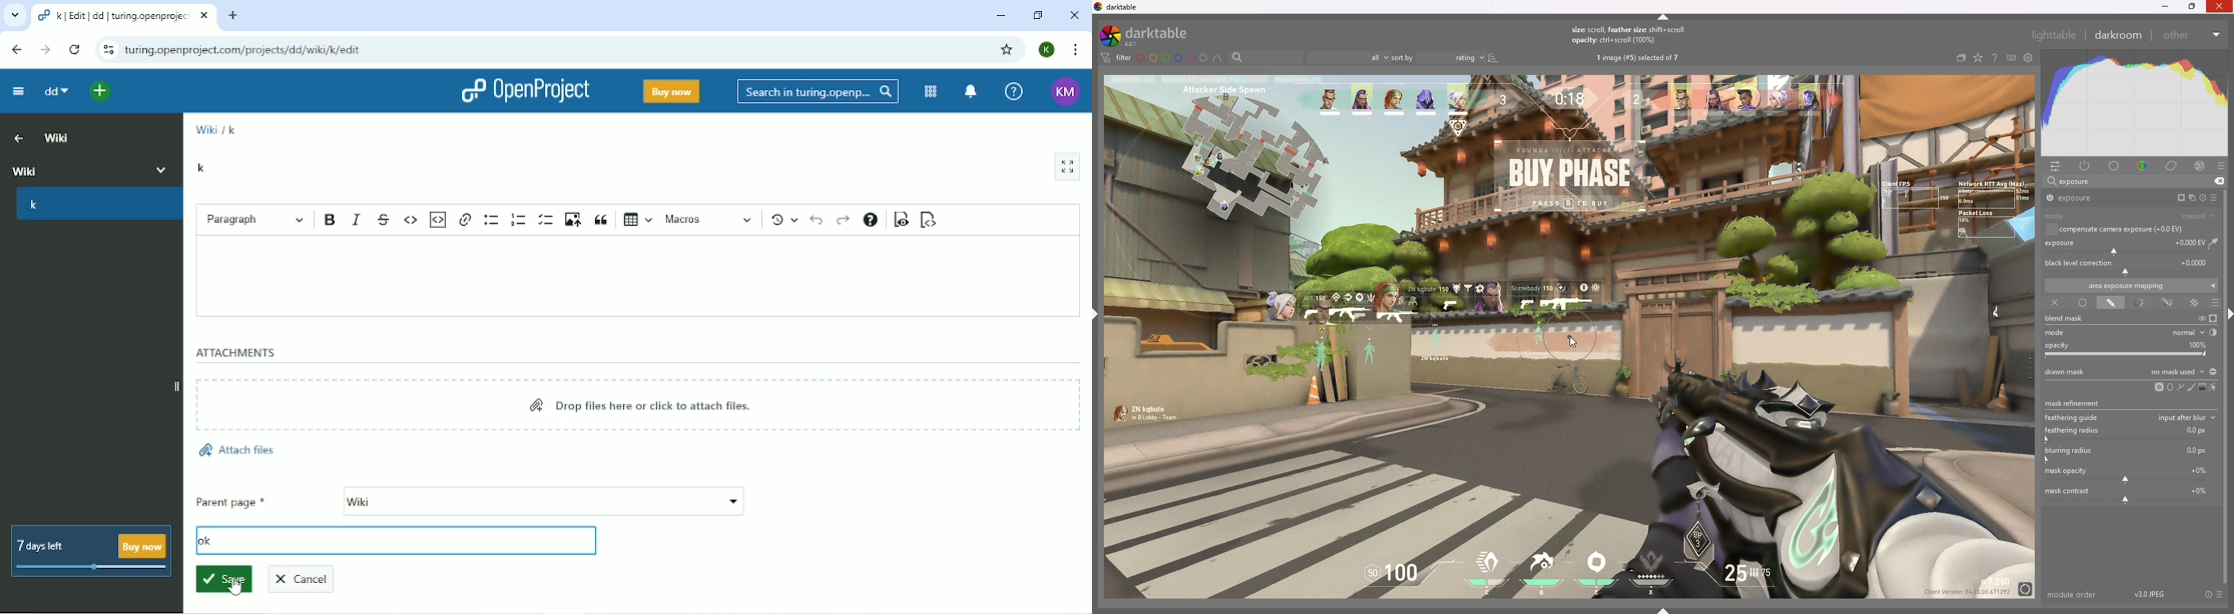 The height and width of the screenshot is (616, 2240). Describe the element at coordinates (114, 16) in the screenshot. I see ` k| Edit| dd | turing.openproject` at that location.